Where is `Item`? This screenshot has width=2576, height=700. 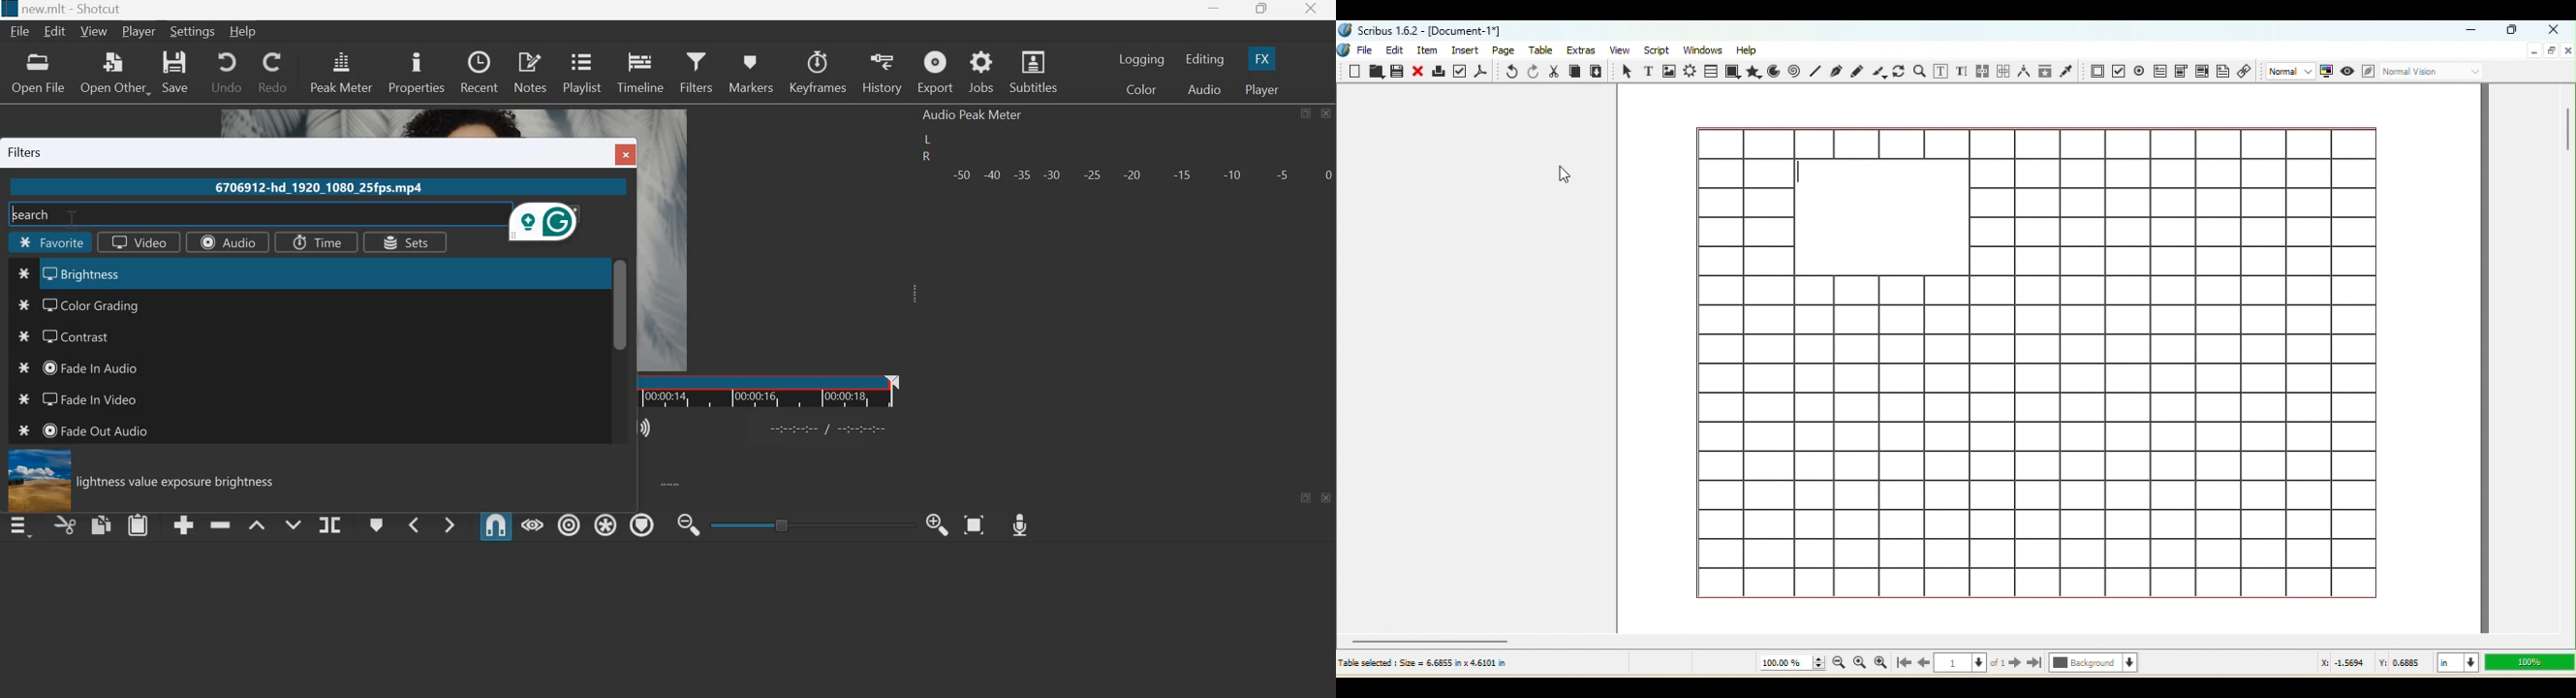 Item is located at coordinates (1431, 50).